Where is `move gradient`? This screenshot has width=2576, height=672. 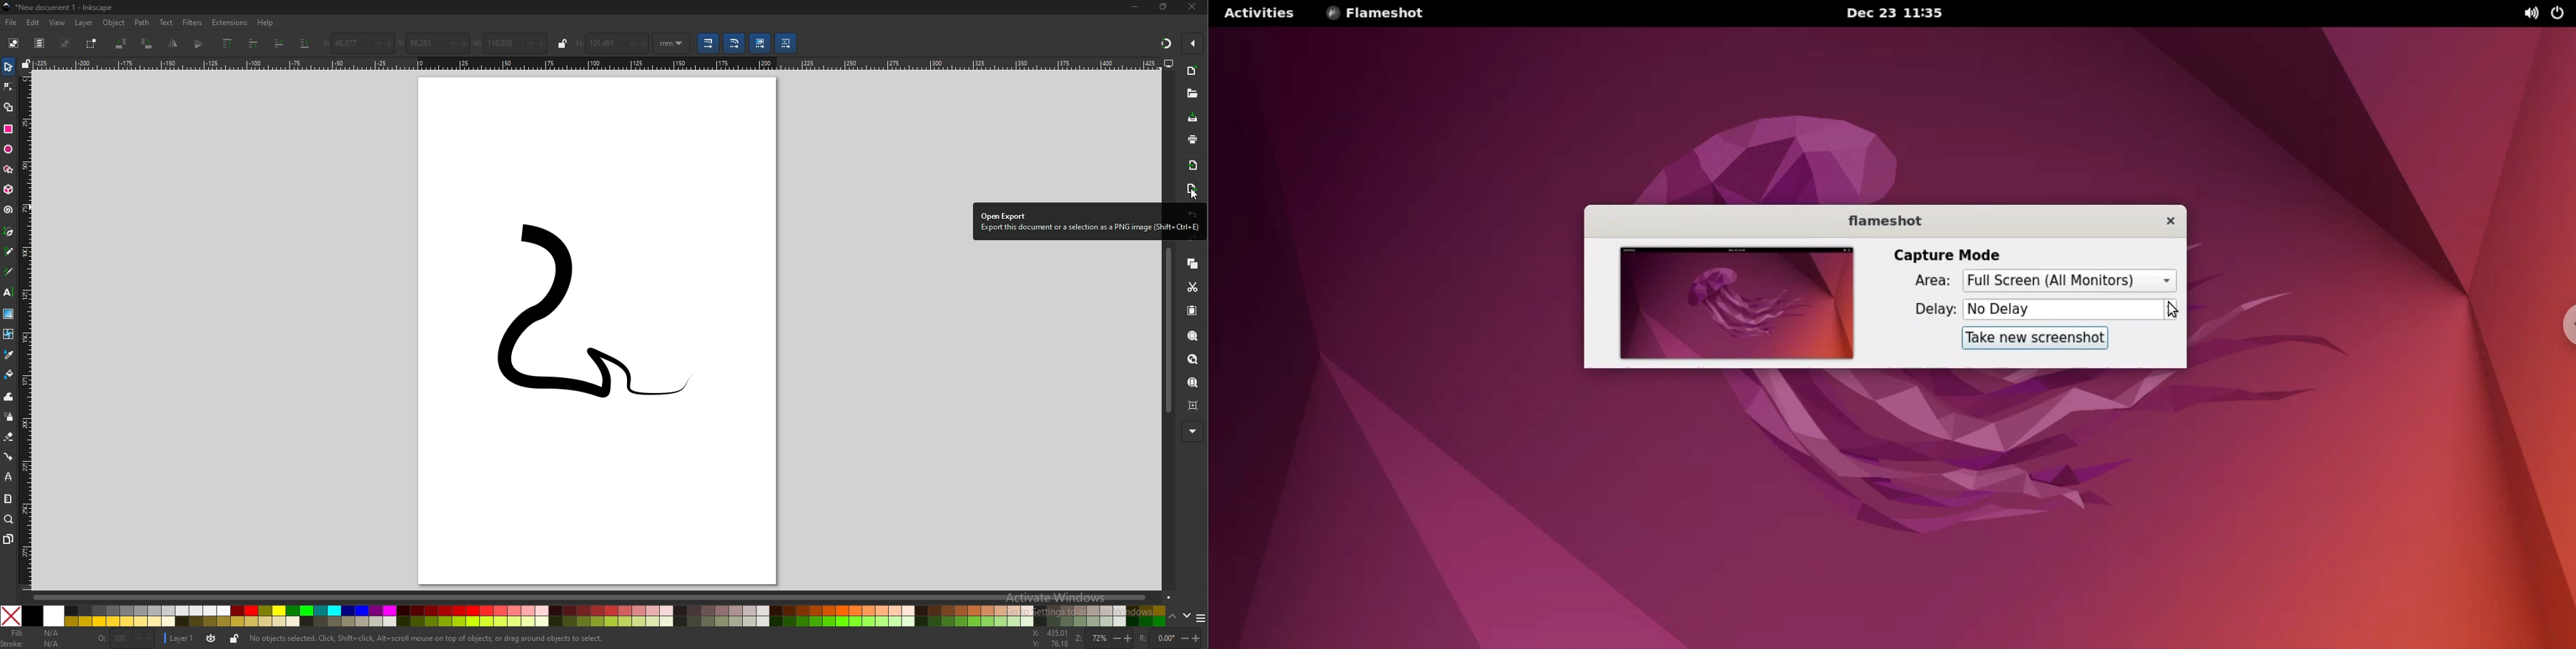 move gradient is located at coordinates (761, 44).